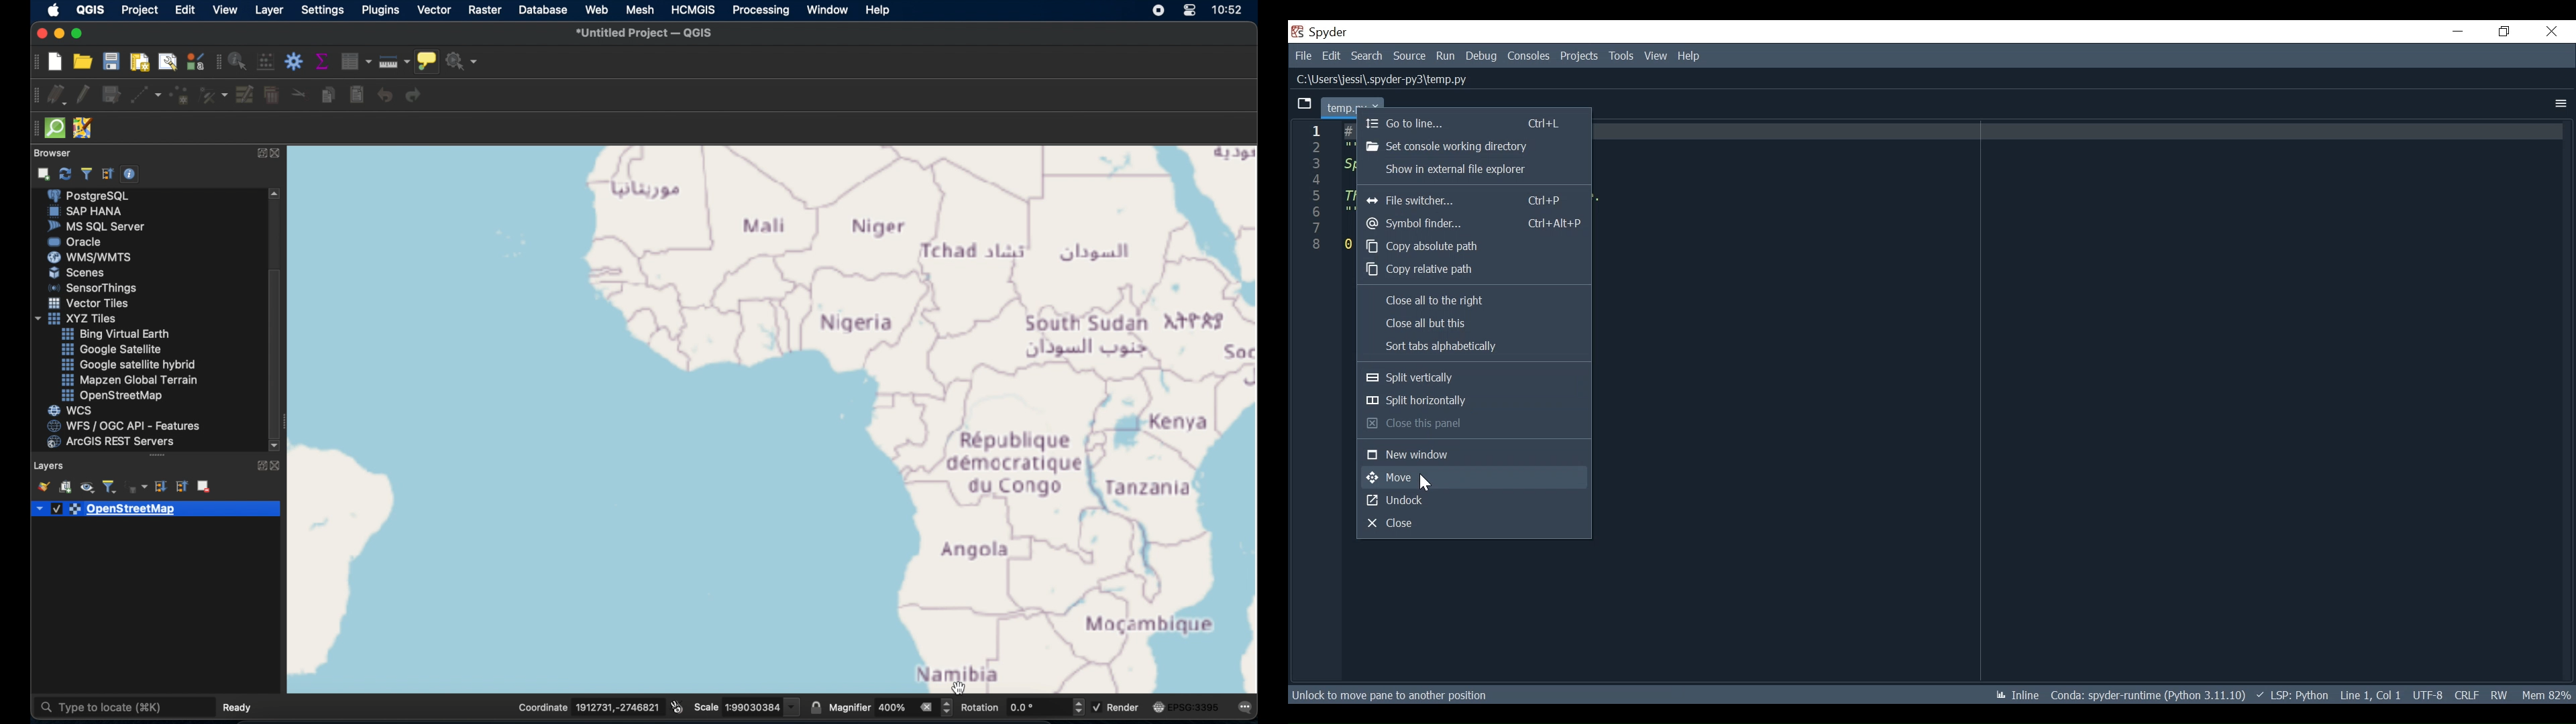 The image size is (2576, 728). I want to click on , so click(115, 335).